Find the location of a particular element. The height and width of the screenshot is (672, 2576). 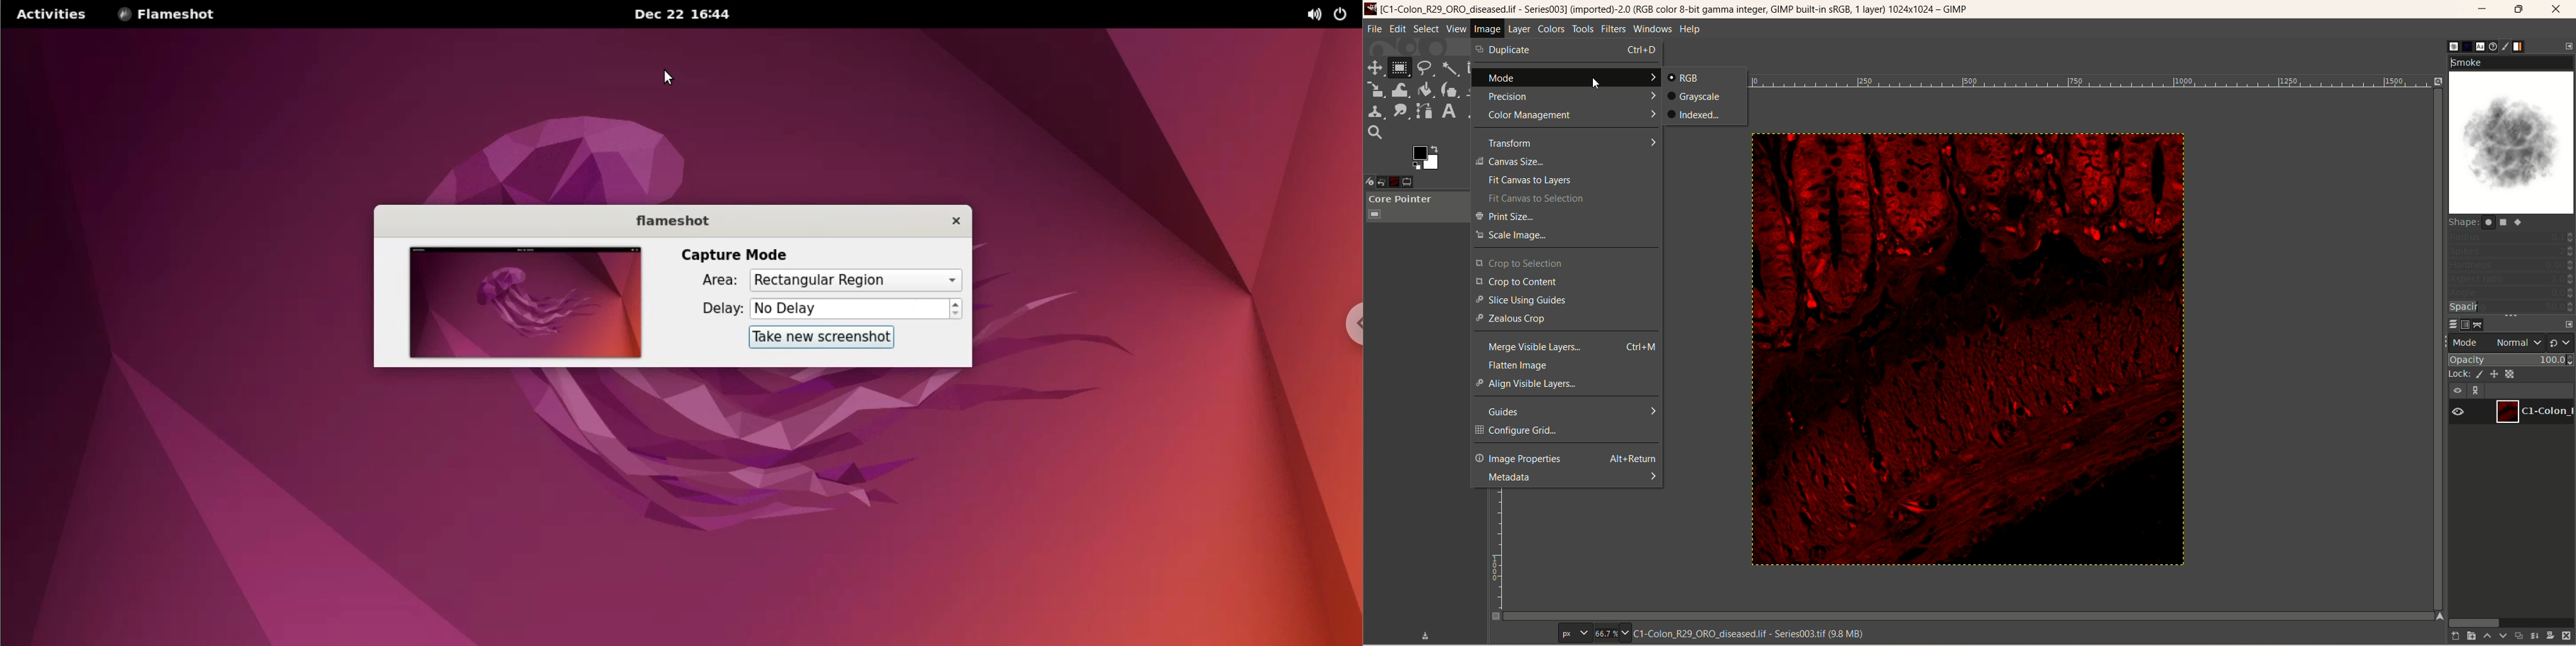

image is located at coordinates (1487, 28).